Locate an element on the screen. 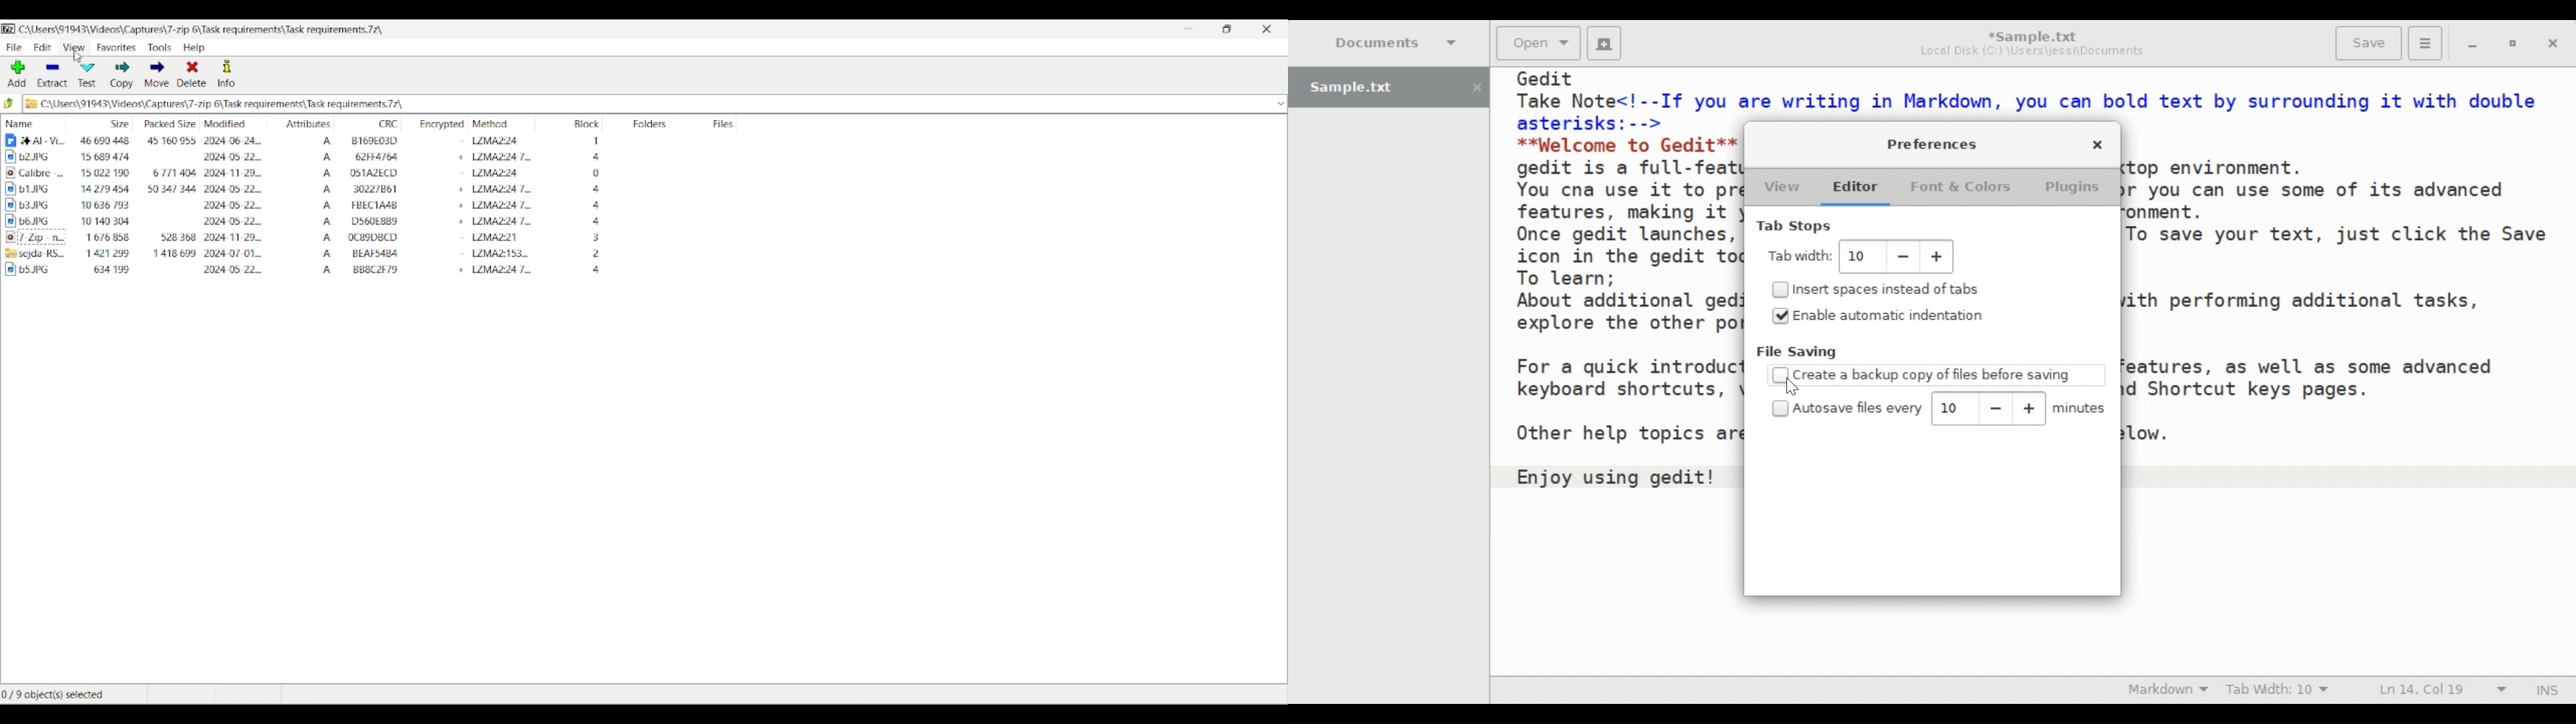 The image size is (2576, 728). Method column is located at coordinates (502, 123).